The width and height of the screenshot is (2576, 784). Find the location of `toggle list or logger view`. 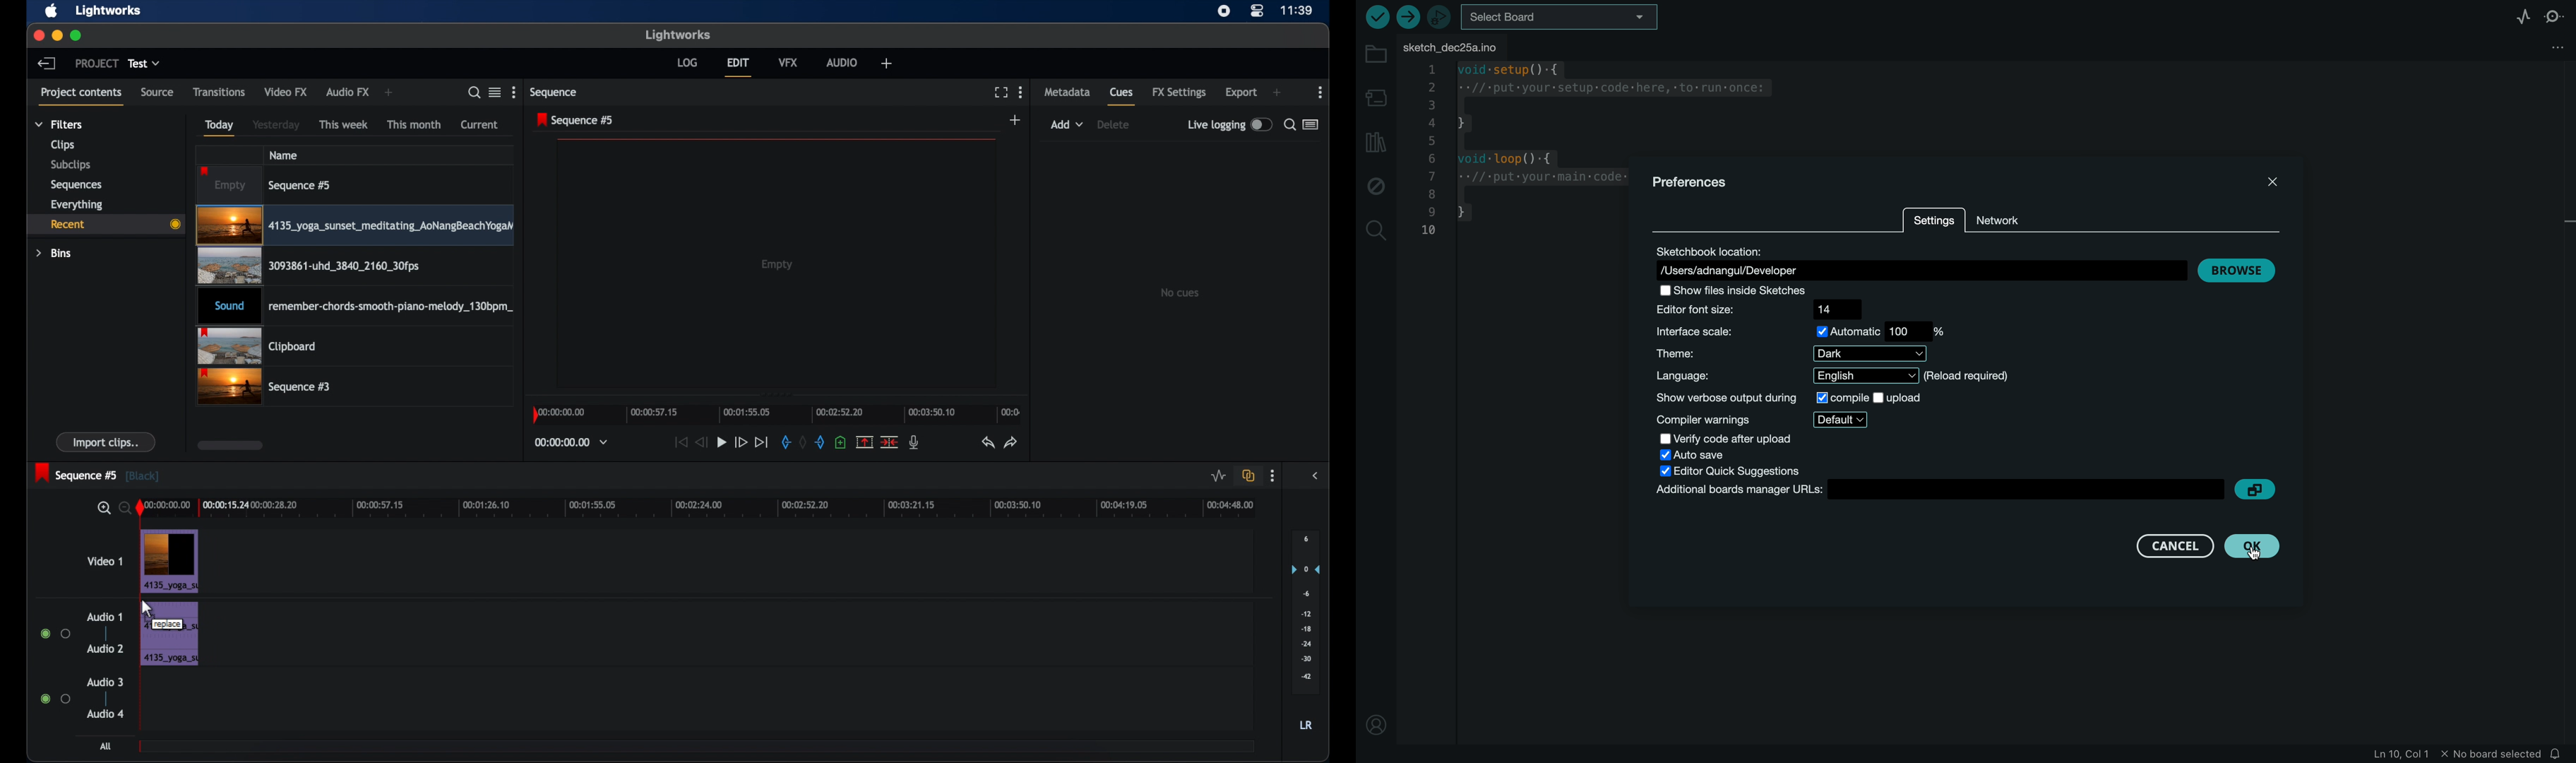

toggle list or logger view is located at coordinates (1313, 124).